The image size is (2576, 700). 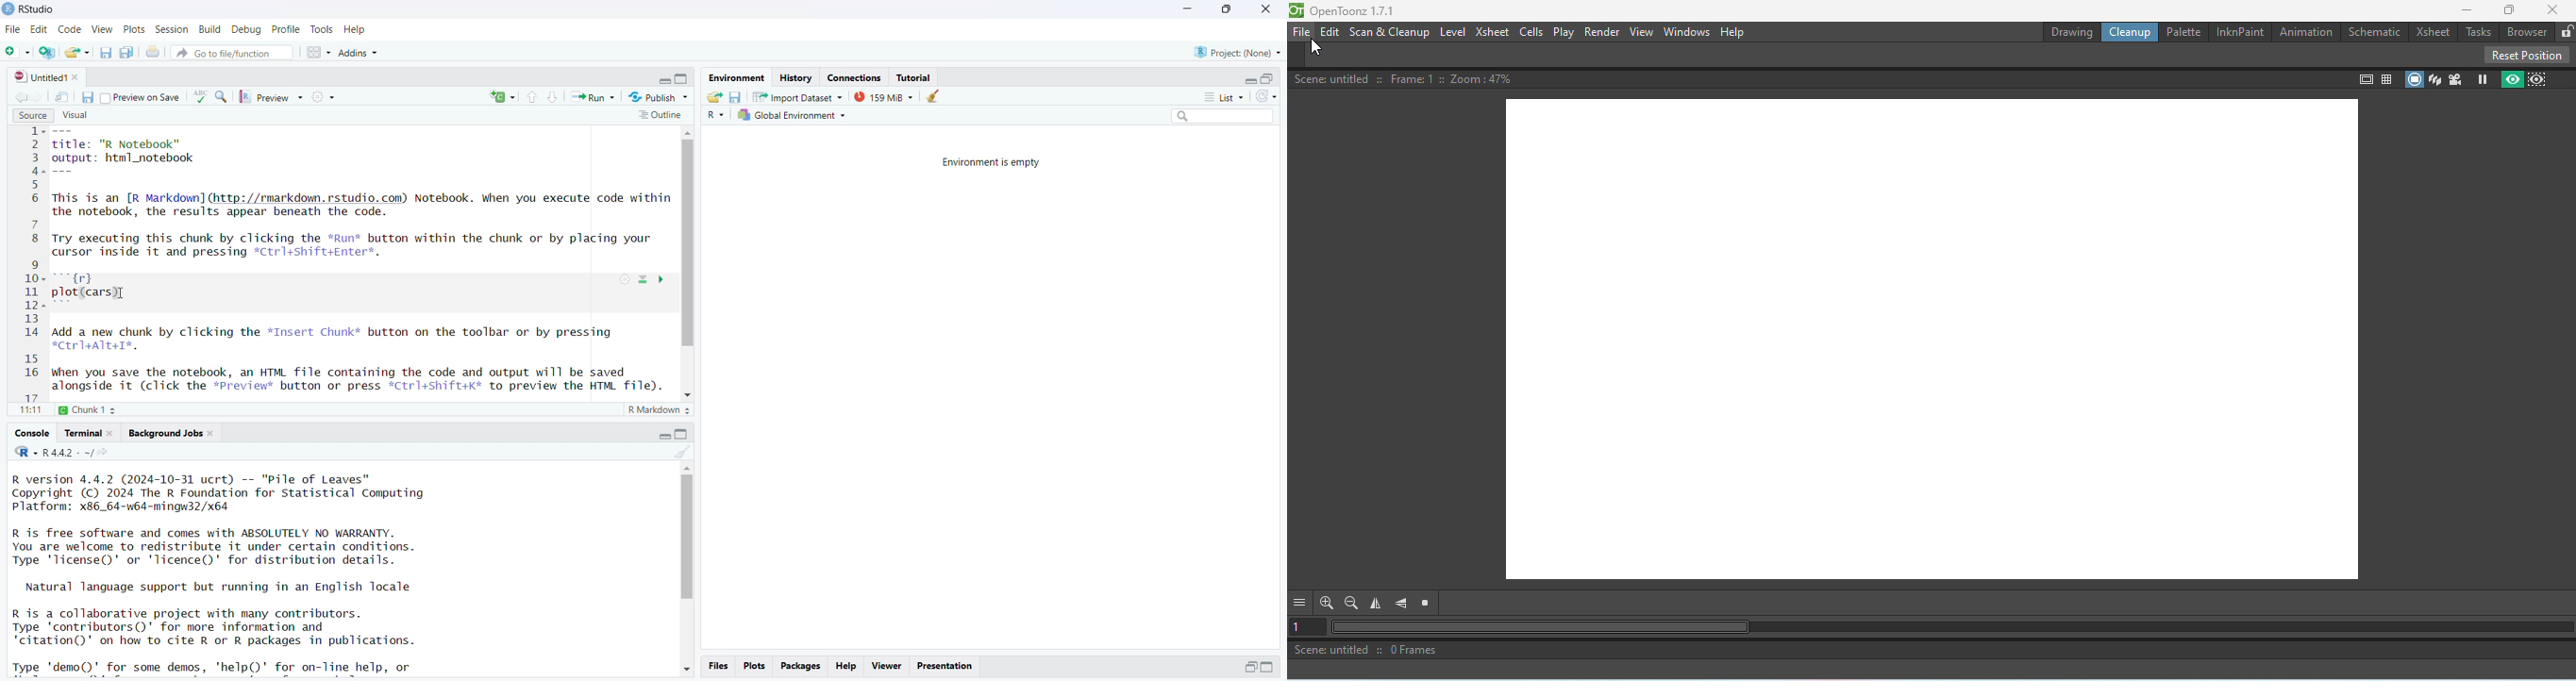 What do you see at coordinates (74, 114) in the screenshot?
I see `visual` at bounding box center [74, 114].